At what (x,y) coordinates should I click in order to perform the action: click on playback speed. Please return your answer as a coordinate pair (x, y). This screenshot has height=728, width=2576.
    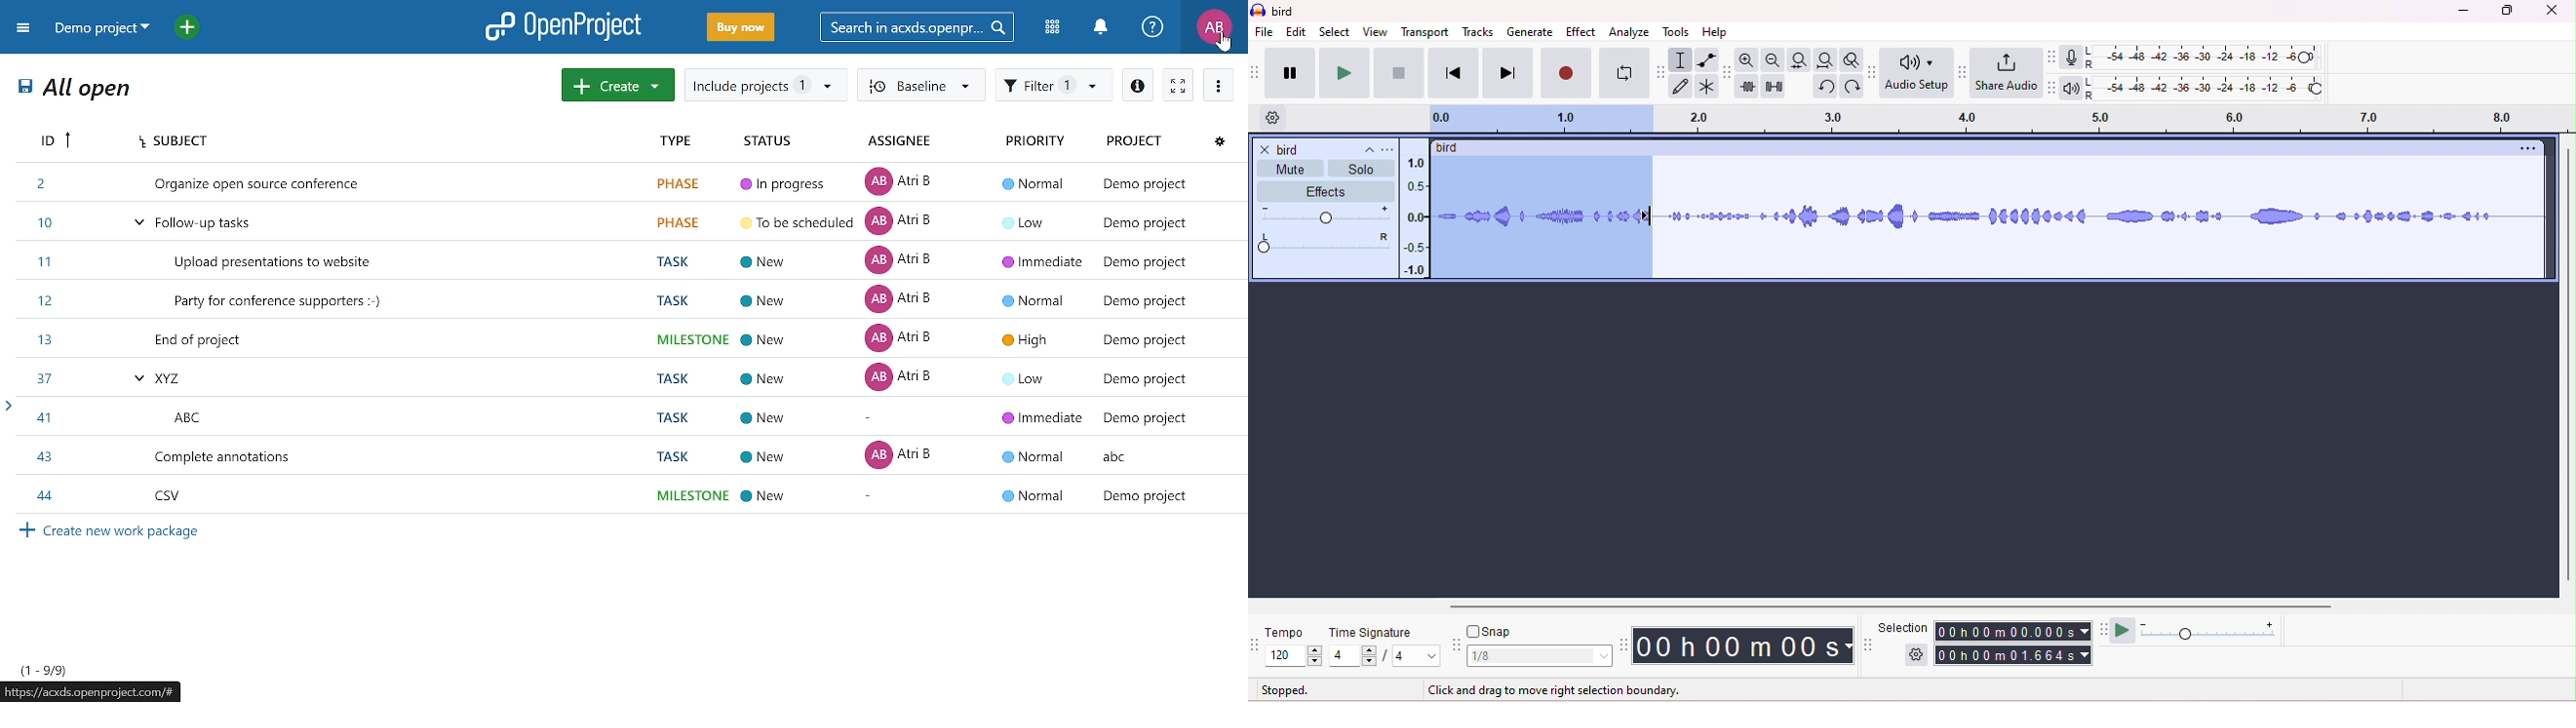
    Looking at the image, I should click on (2214, 629).